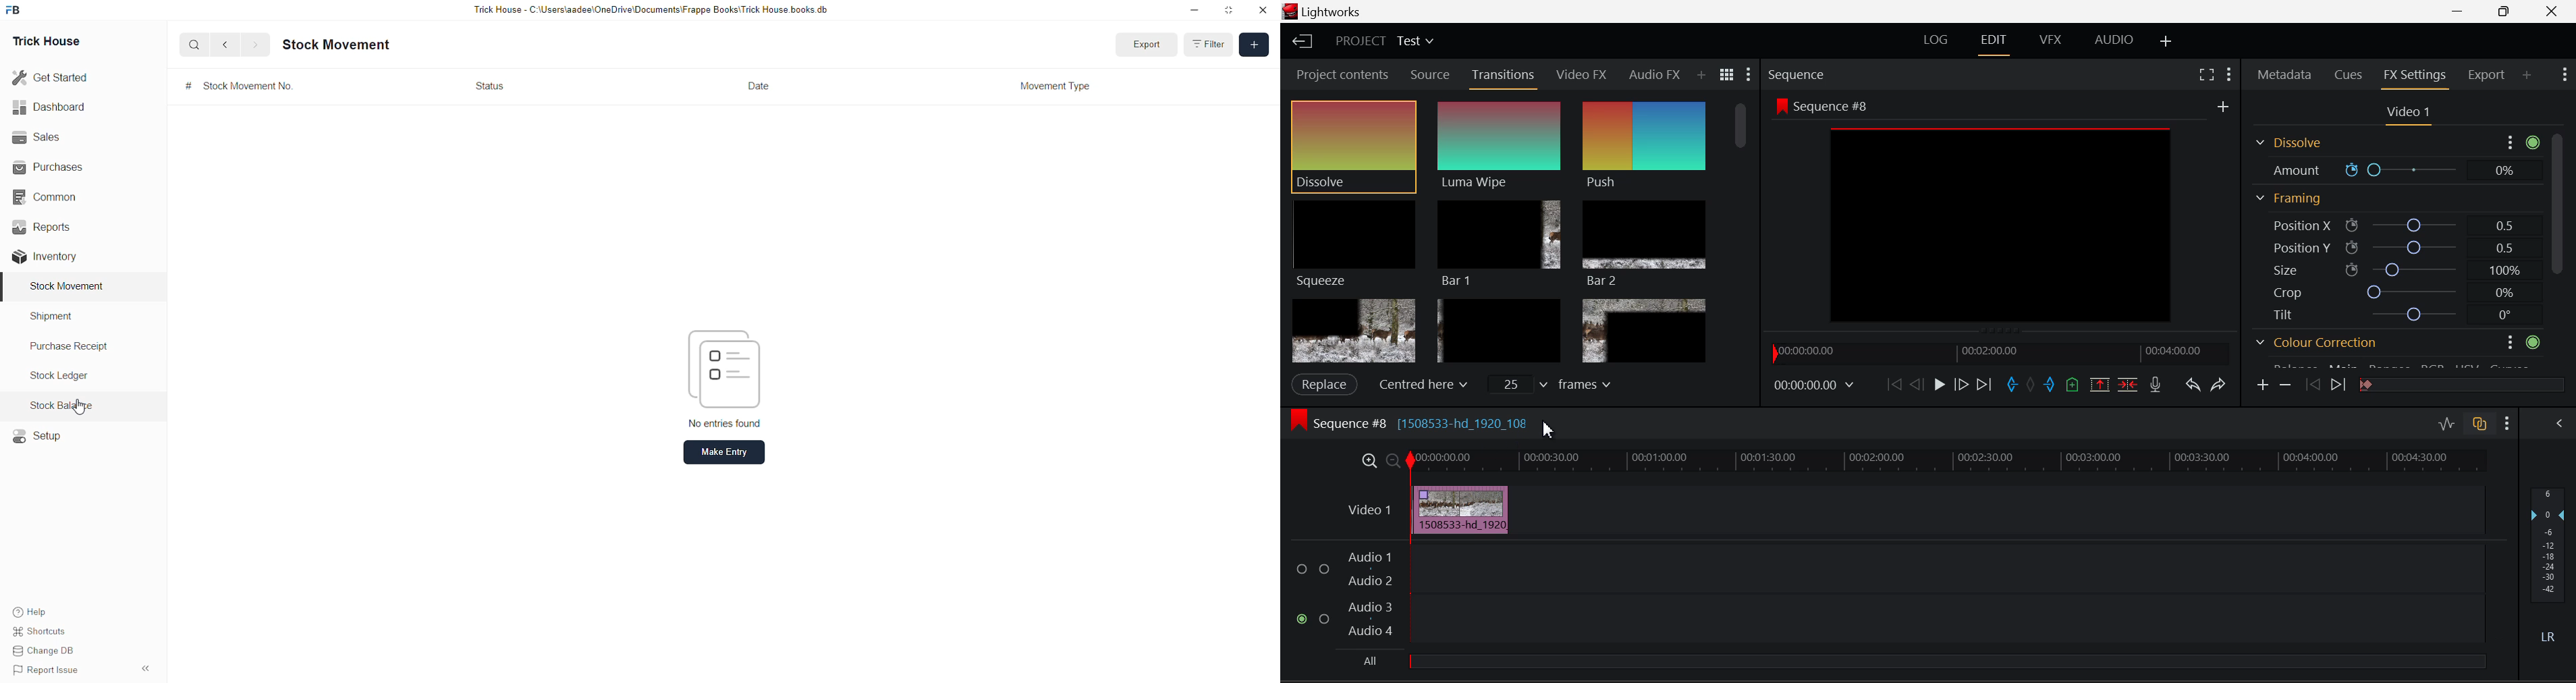 Image resolution: width=2576 pixels, height=700 pixels. What do you see at coordinates (1799, 76) in the screenshot?
I see `Sequence Preview Section` at bounding box center [1799, 76].